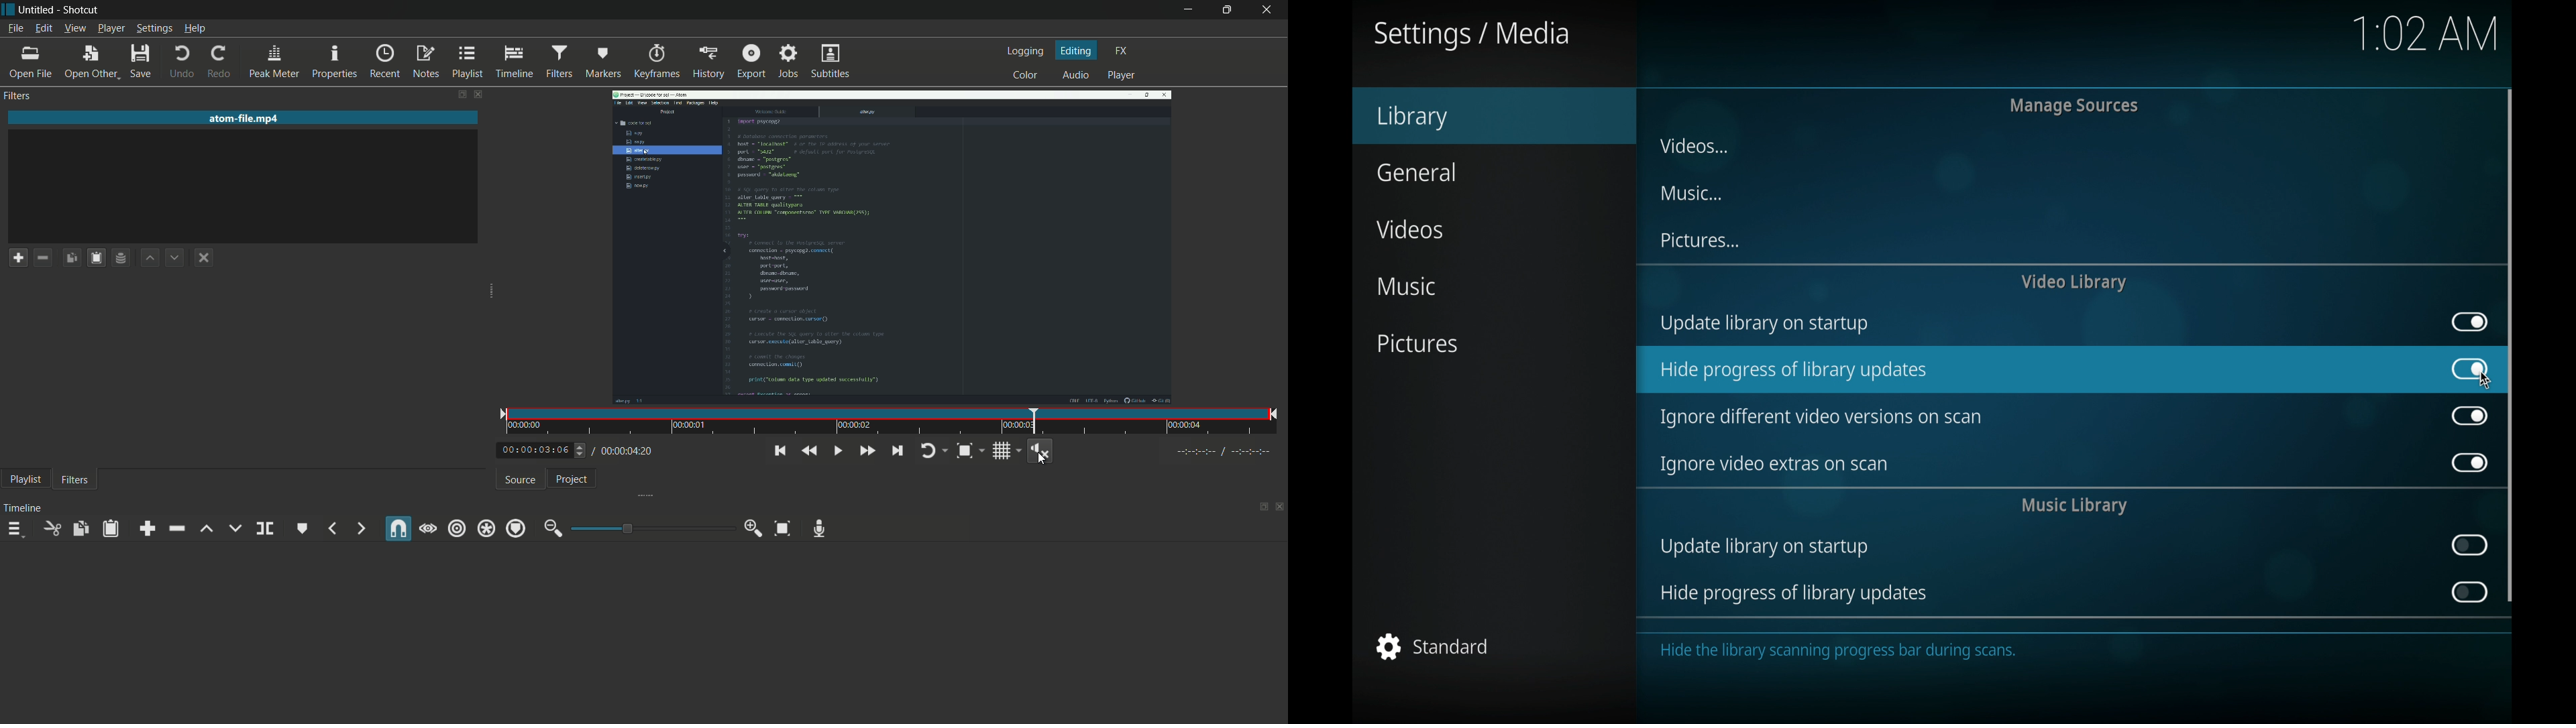 This screenshot has width=2576, height=728. Describe the element at coordinates (1408, 229) in the screenshot. I see `videos` at that location.